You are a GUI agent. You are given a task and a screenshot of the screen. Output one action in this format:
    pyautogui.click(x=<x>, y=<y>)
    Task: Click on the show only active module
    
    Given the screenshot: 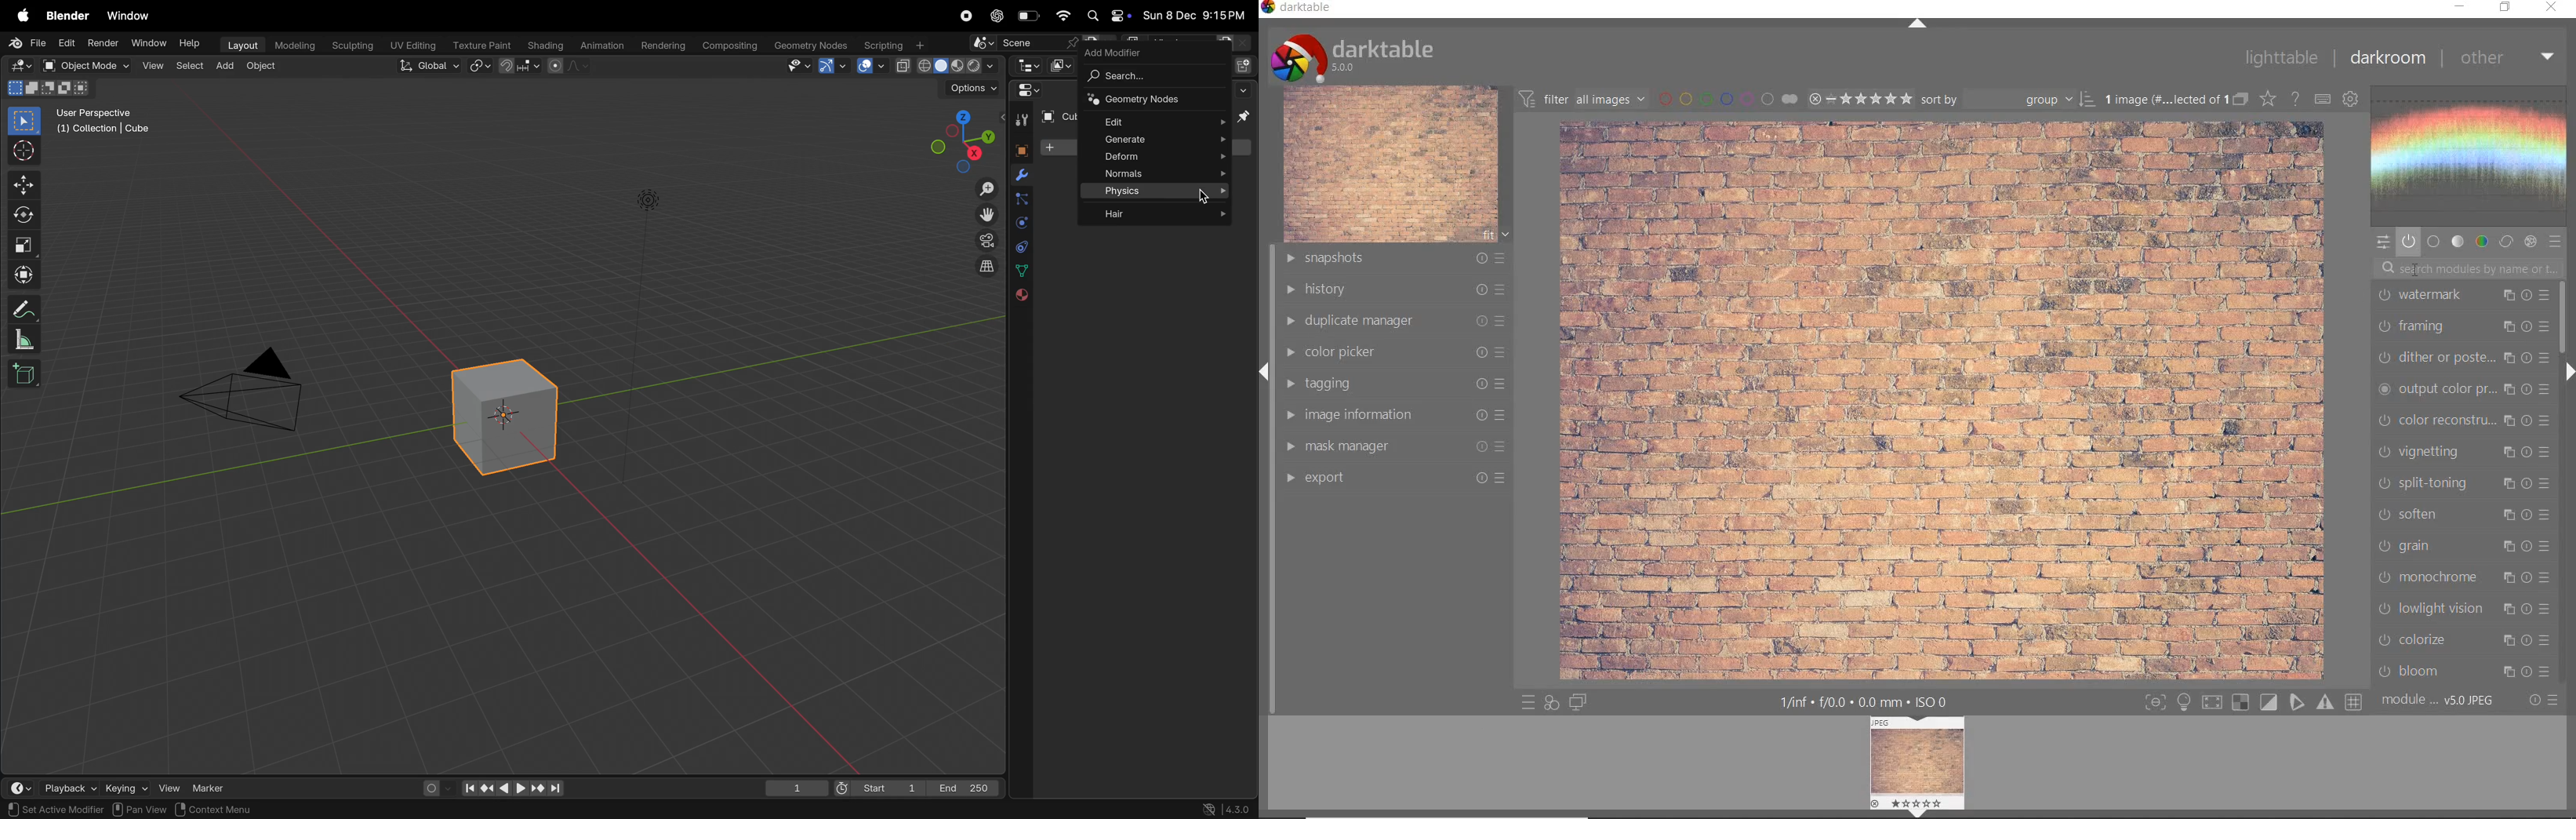 What is the action you would take?
    pyautogui.click(x=2408, y=242)
    